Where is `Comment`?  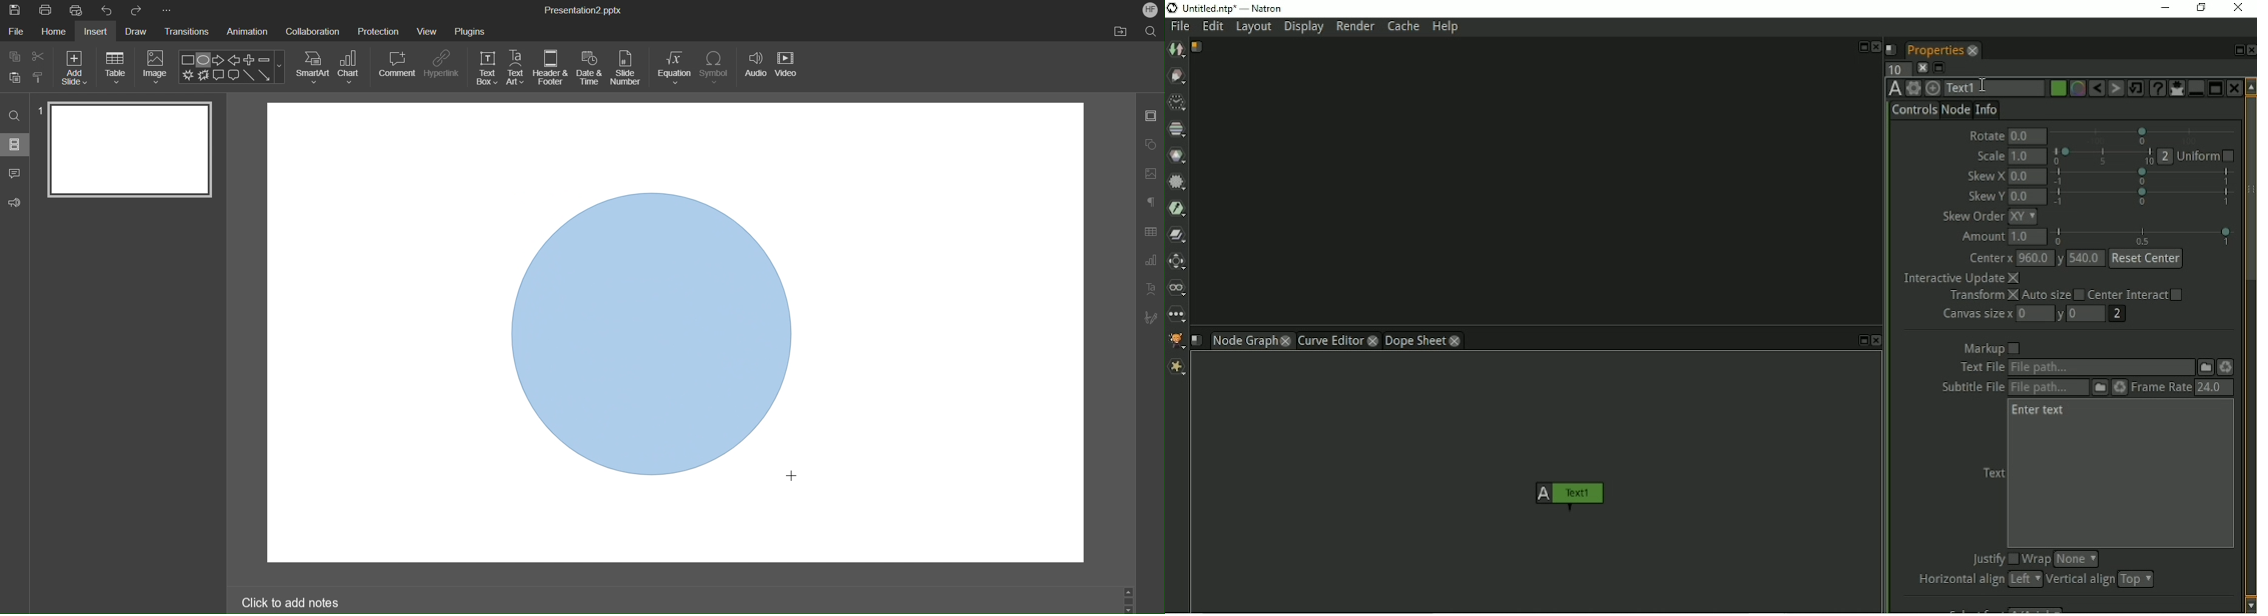
Comment is located at coordinates (398, 64).